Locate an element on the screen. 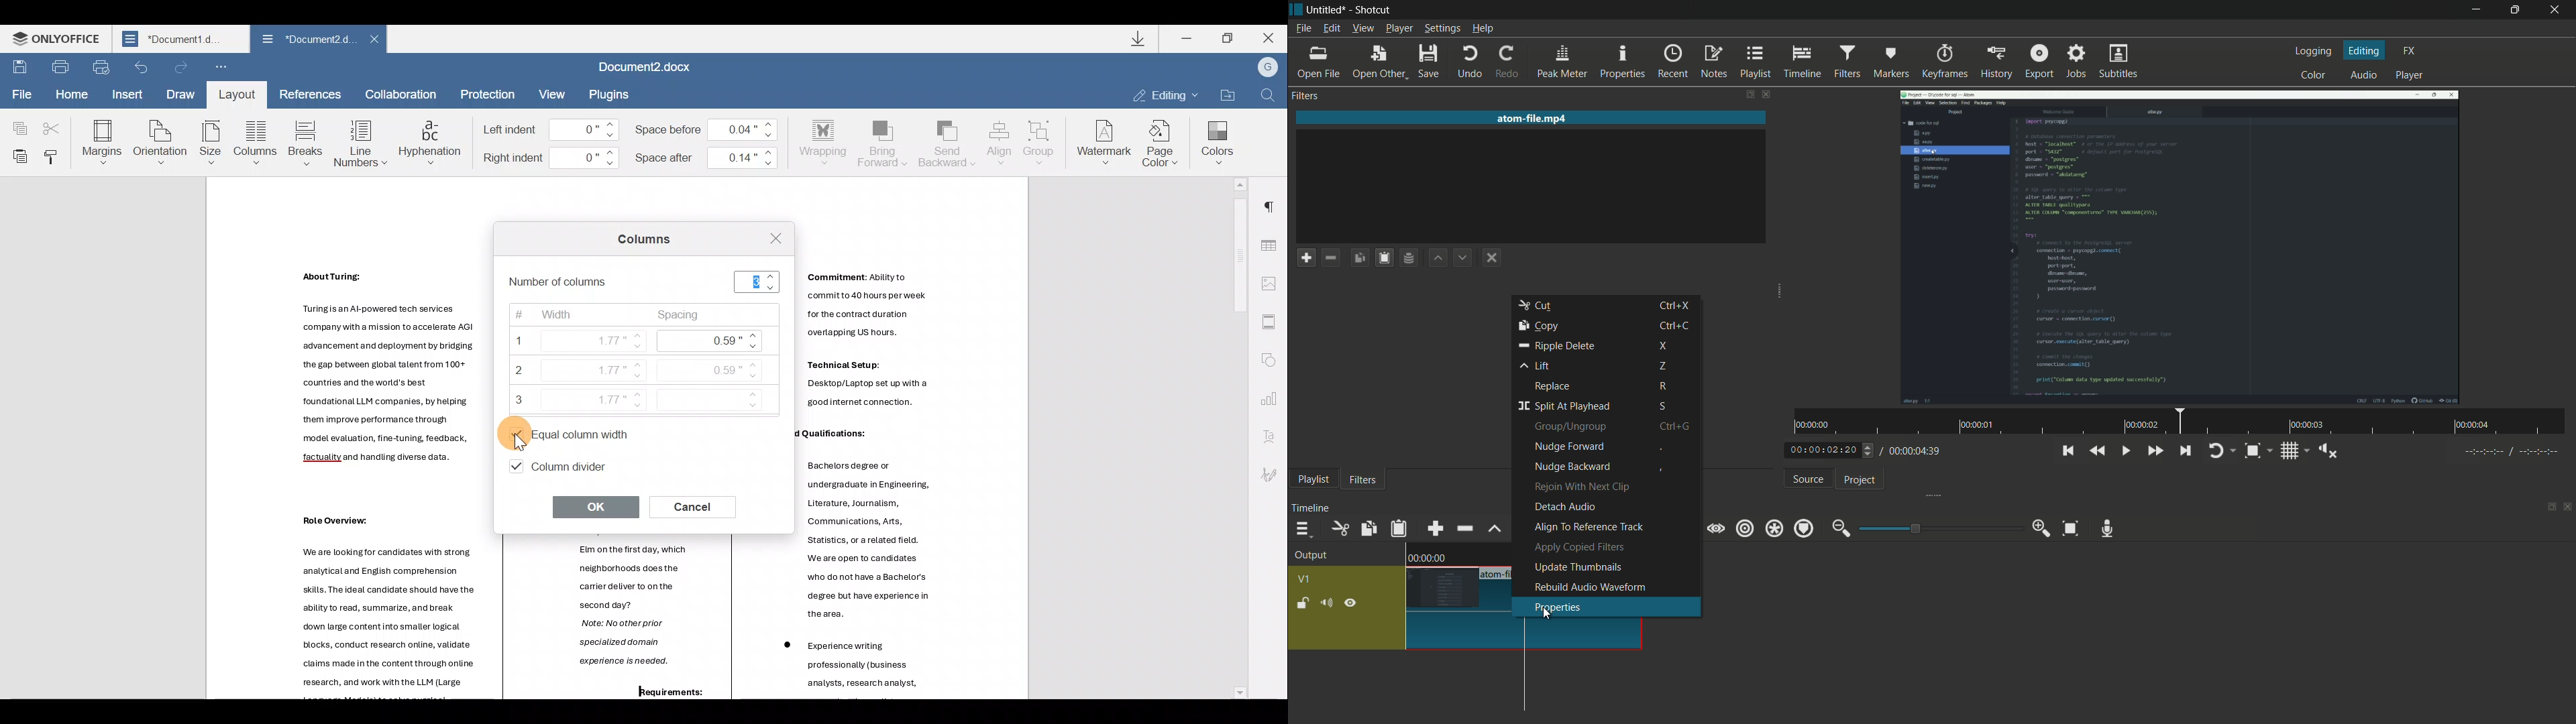 This screenshot has width=2576, height=728. Layout is located at coordinates (236, 94).